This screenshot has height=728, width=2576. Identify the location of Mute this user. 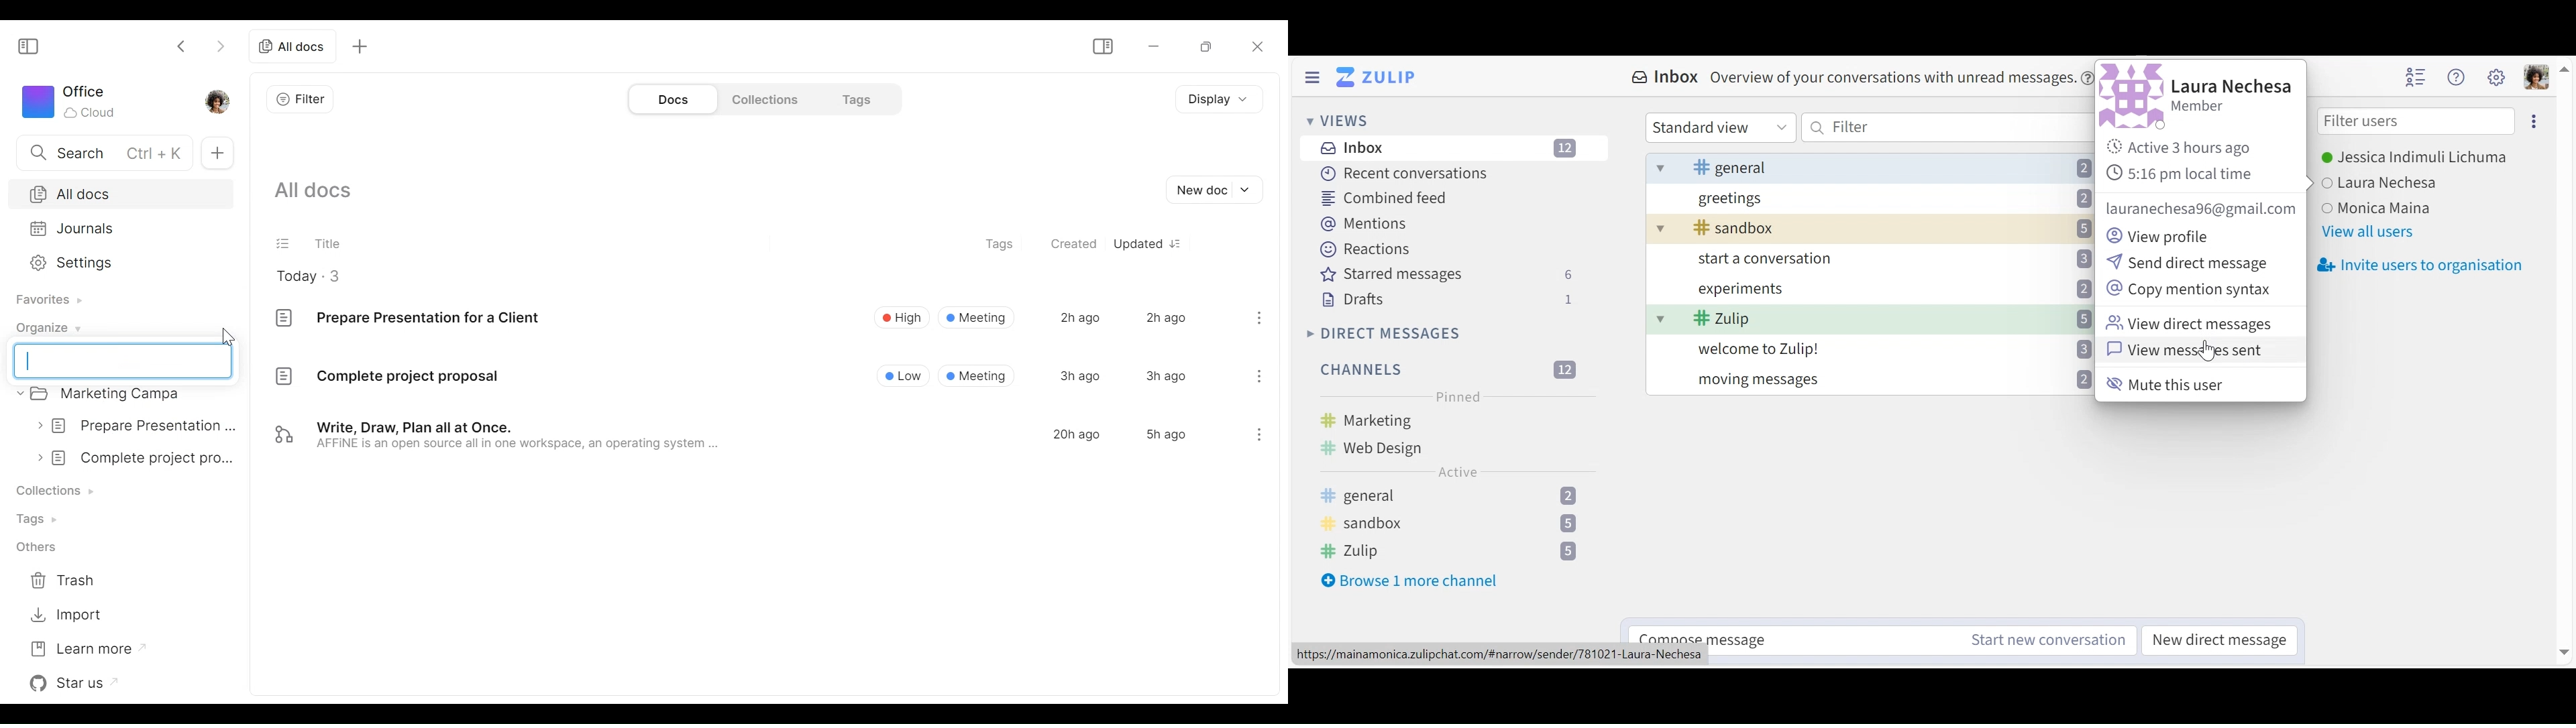
(2167, 383).